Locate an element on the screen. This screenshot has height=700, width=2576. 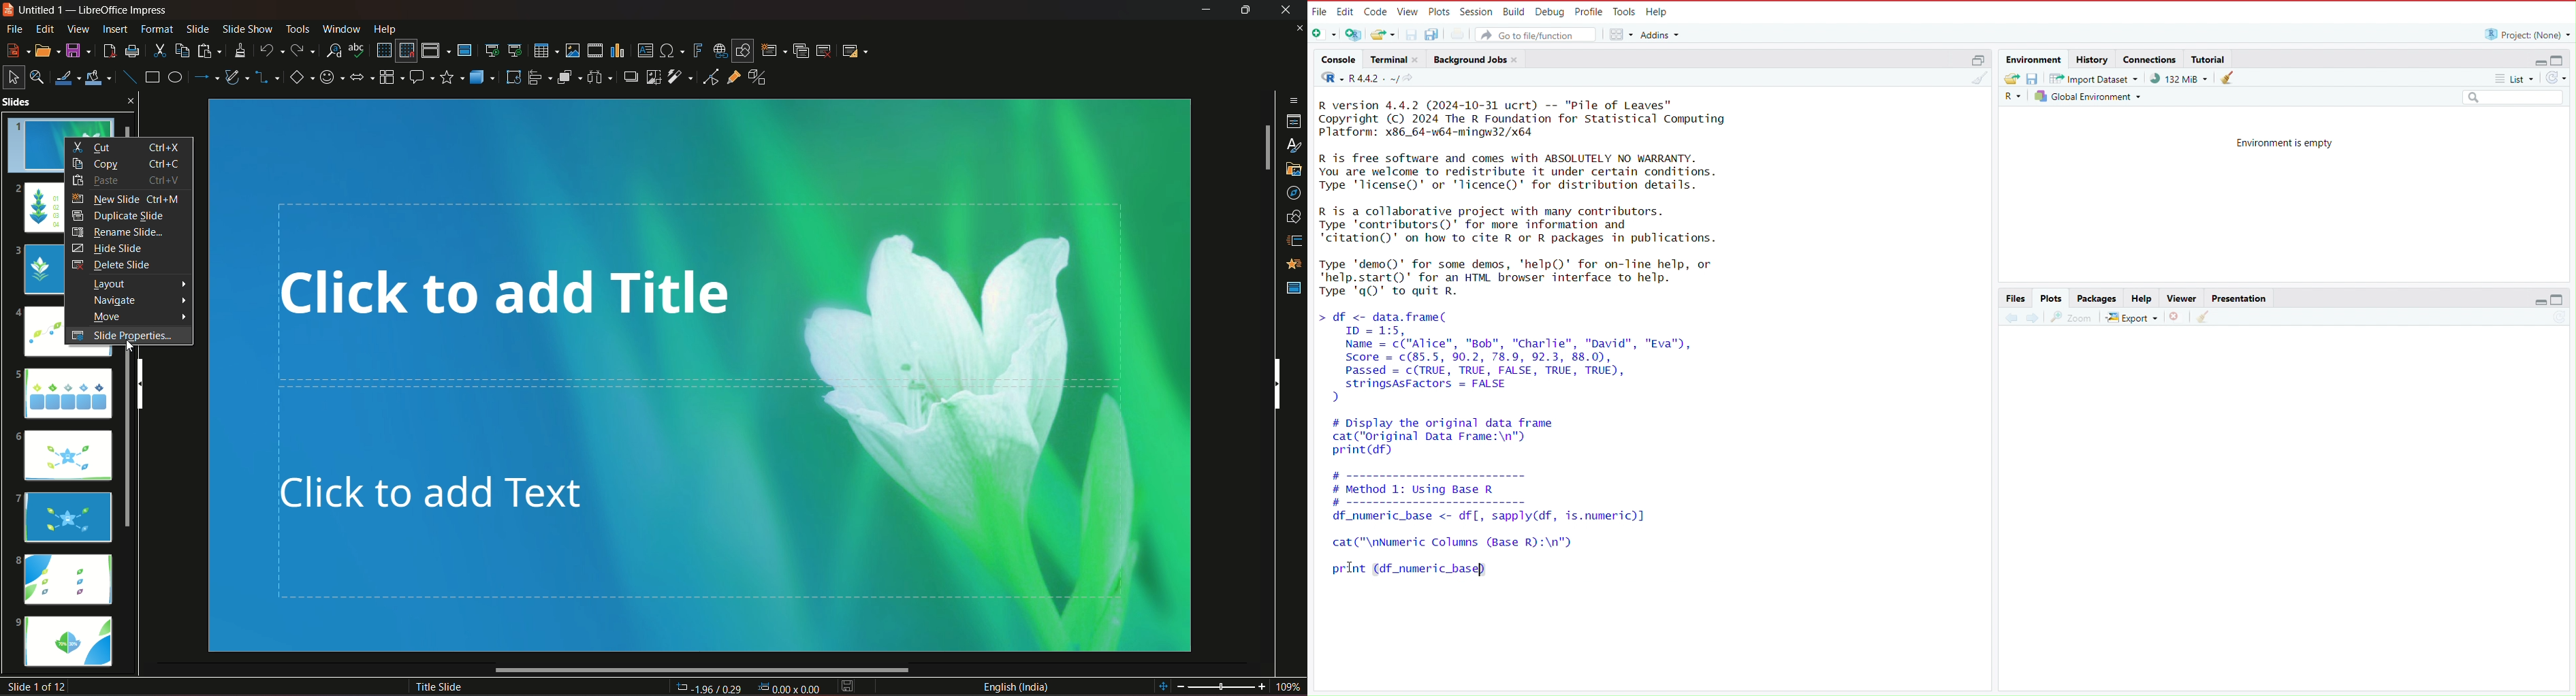
master slide is located at coordinates (466, 50).